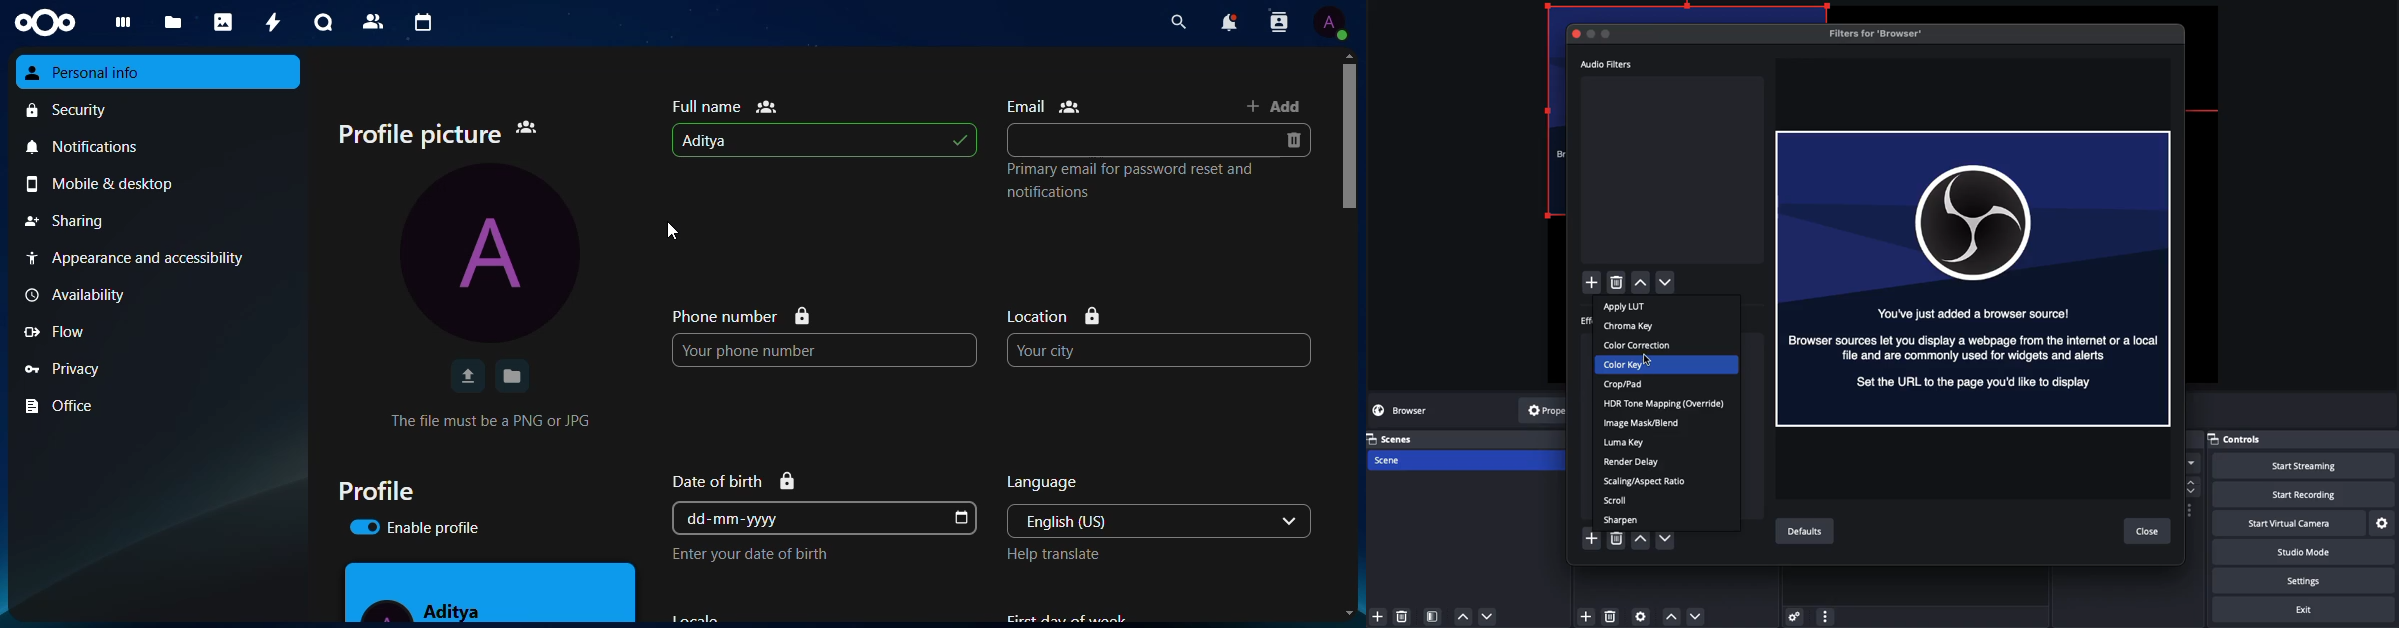  What do you see at coordinates (1594, 282) in the screenshot?
I see `Add` at bounding box center [1594, 282].